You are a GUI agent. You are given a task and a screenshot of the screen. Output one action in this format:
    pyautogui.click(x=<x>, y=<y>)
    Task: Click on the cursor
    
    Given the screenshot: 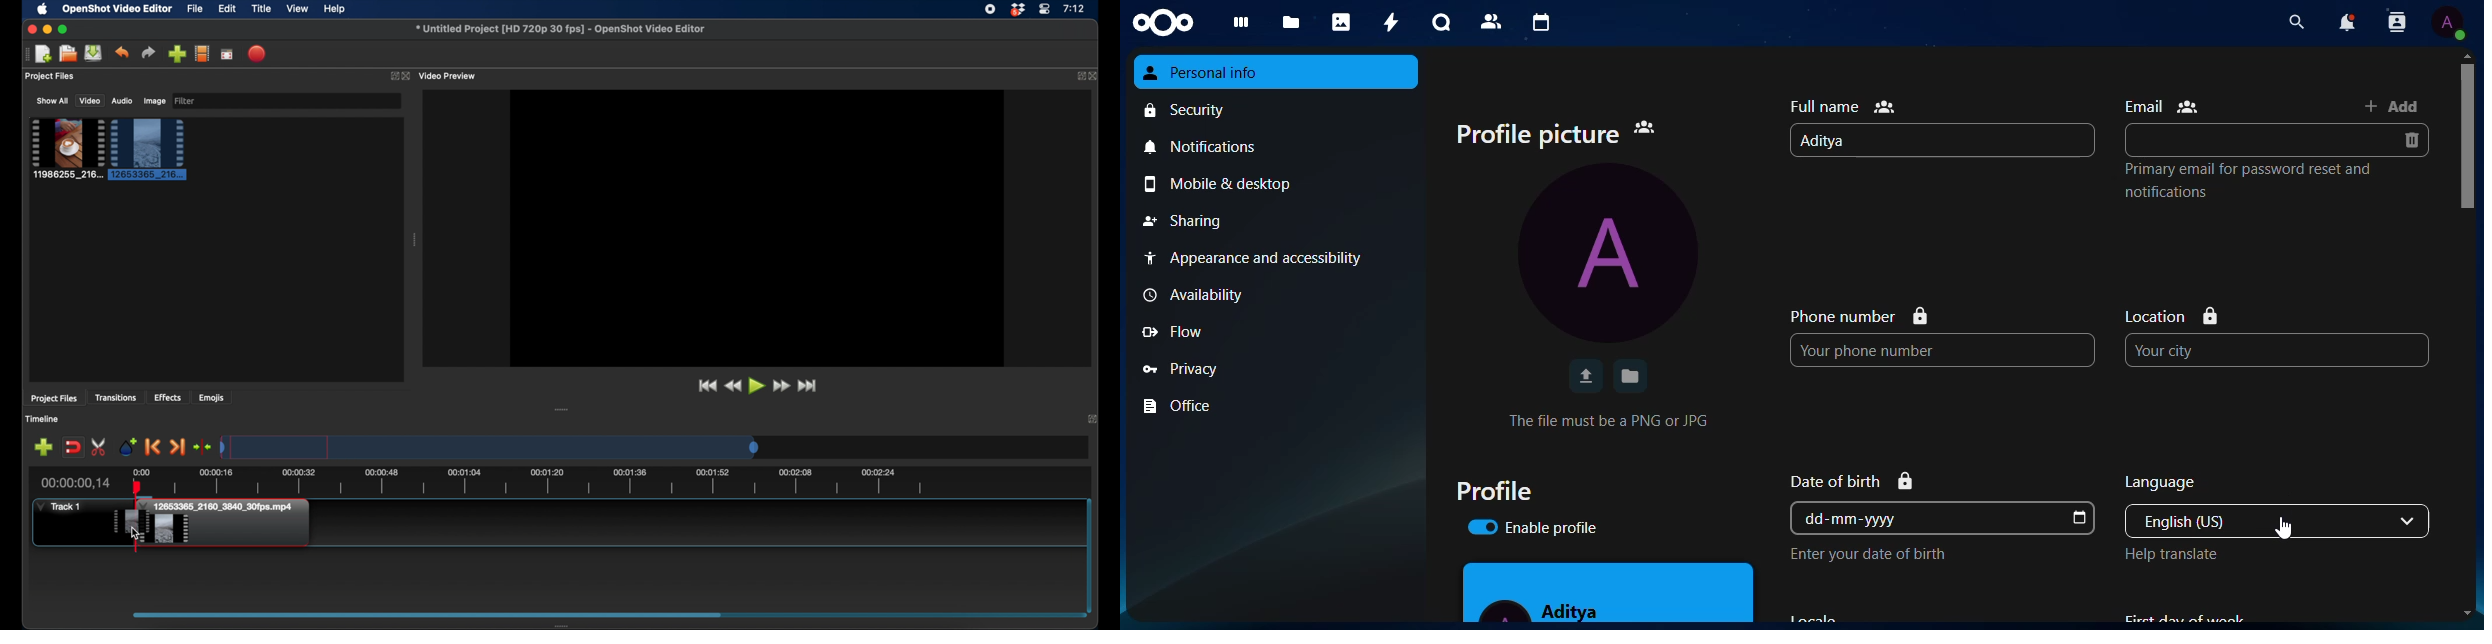 What is the action you would take?
    pyautogui.click(x=2289, y=530)
    